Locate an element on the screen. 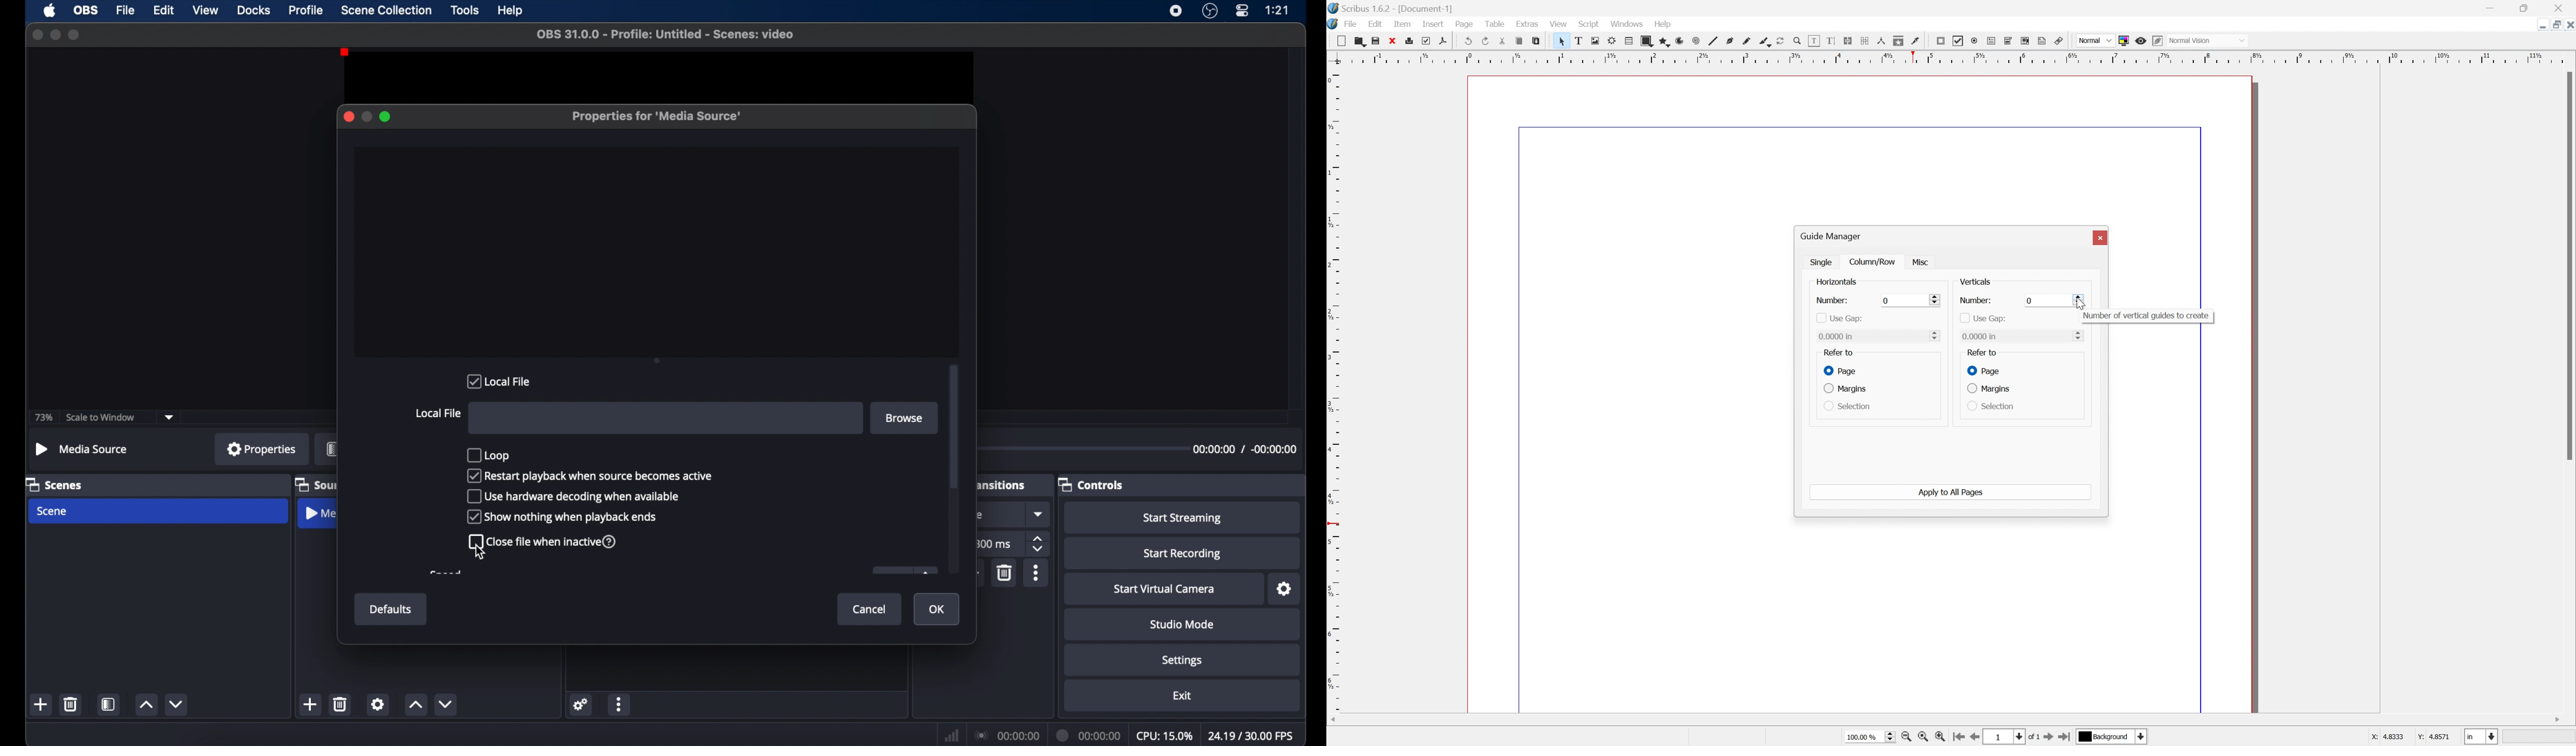 The width and height of the screenshot is (2576, 756). increment is located at coordinates (145, 705).